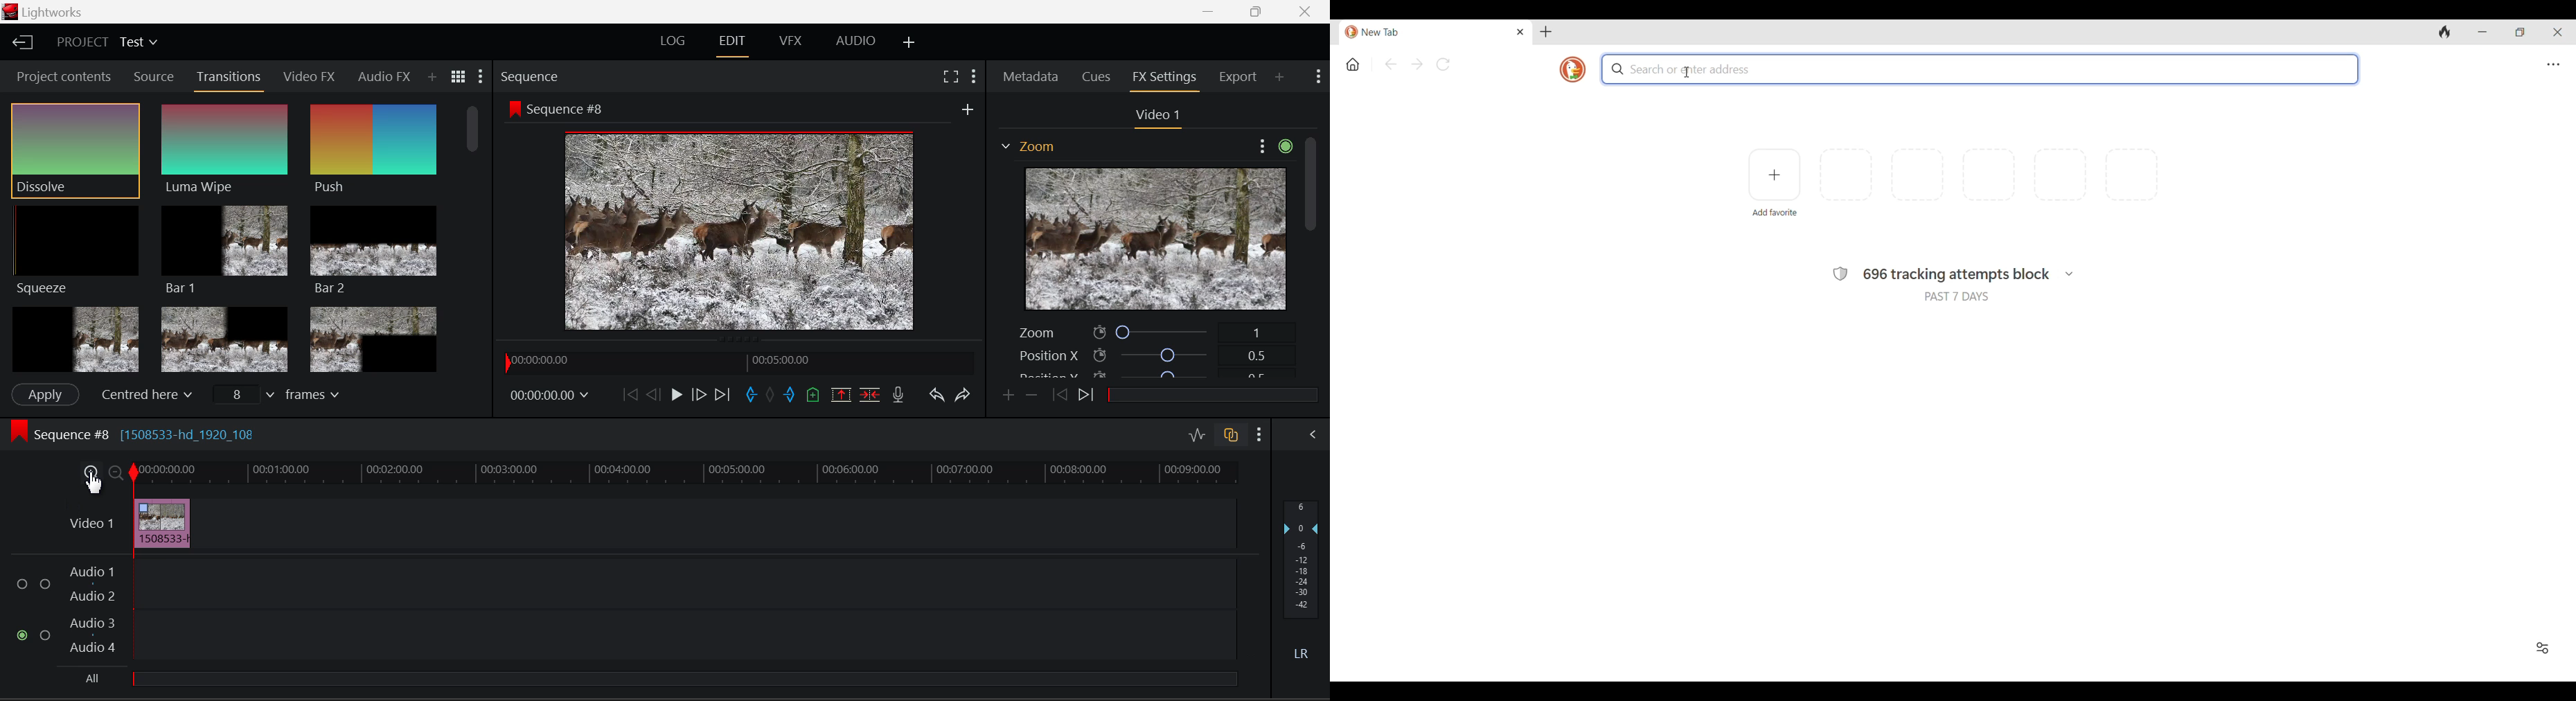  Describe the element at coordinates (385, 77) in the screenshot. I see `Audio FX` at that location.